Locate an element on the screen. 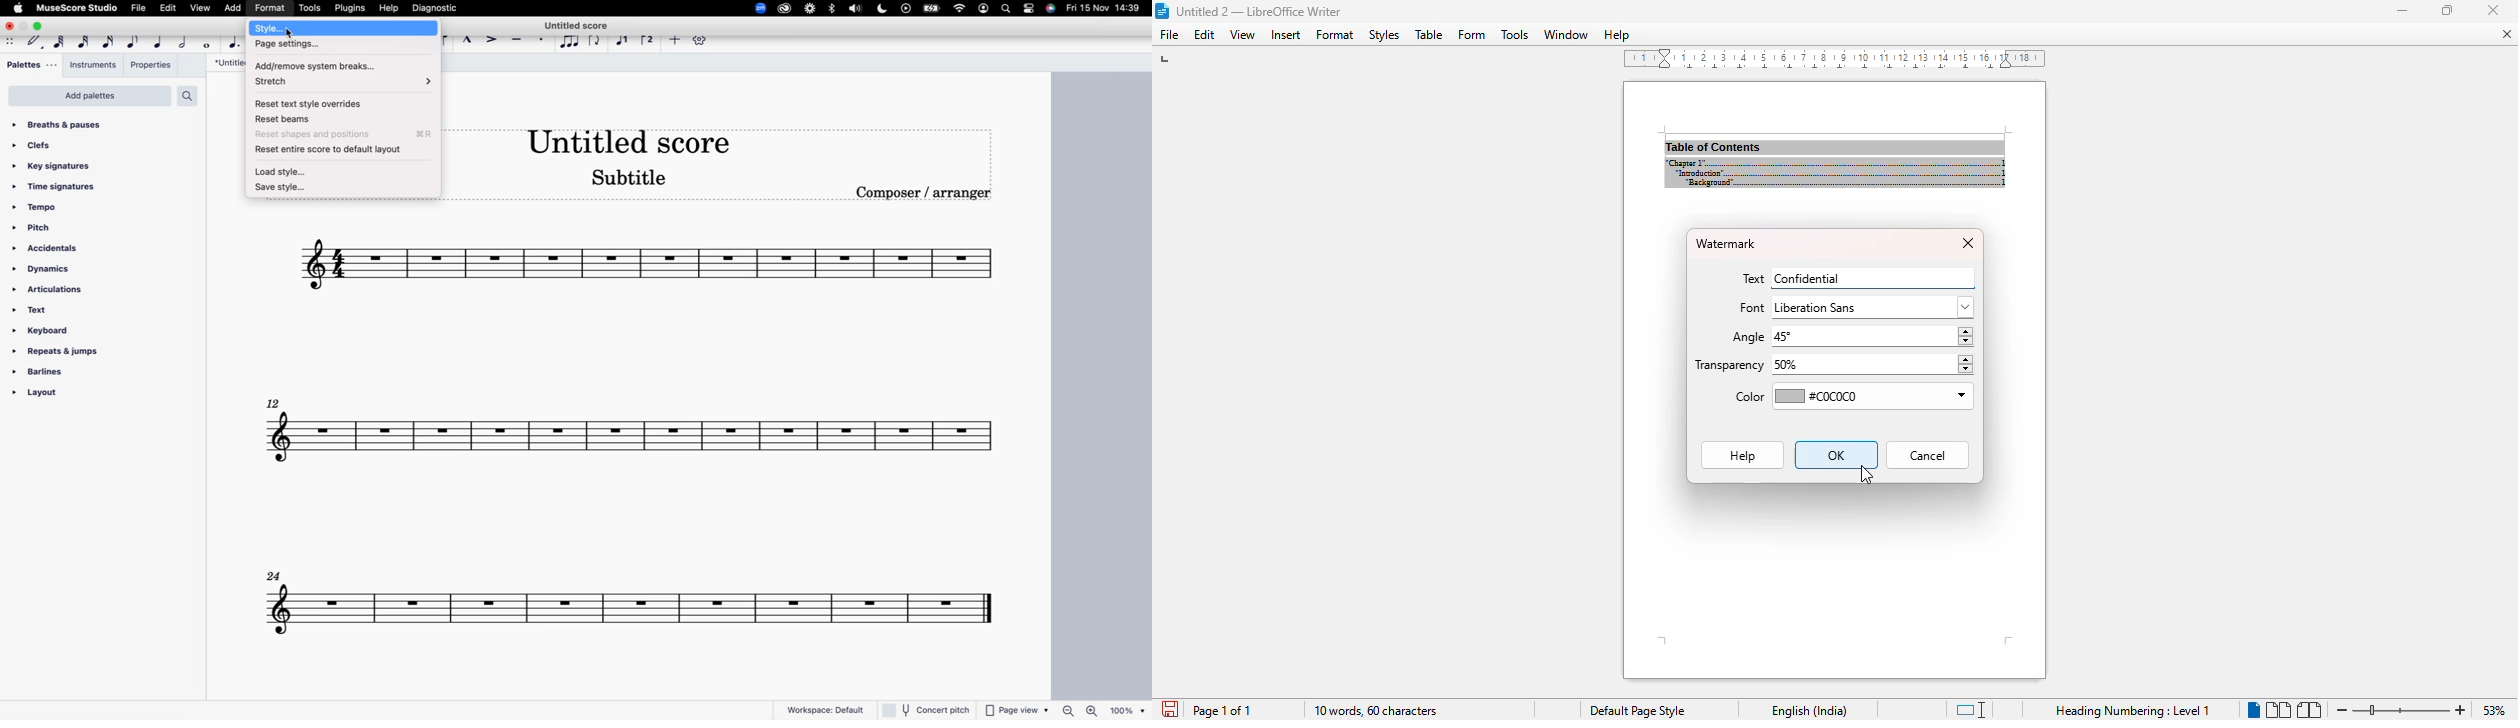 Image resolution: width=2520 pixels, height=728 pixels. 50% is located at coordinates (1873, 364).